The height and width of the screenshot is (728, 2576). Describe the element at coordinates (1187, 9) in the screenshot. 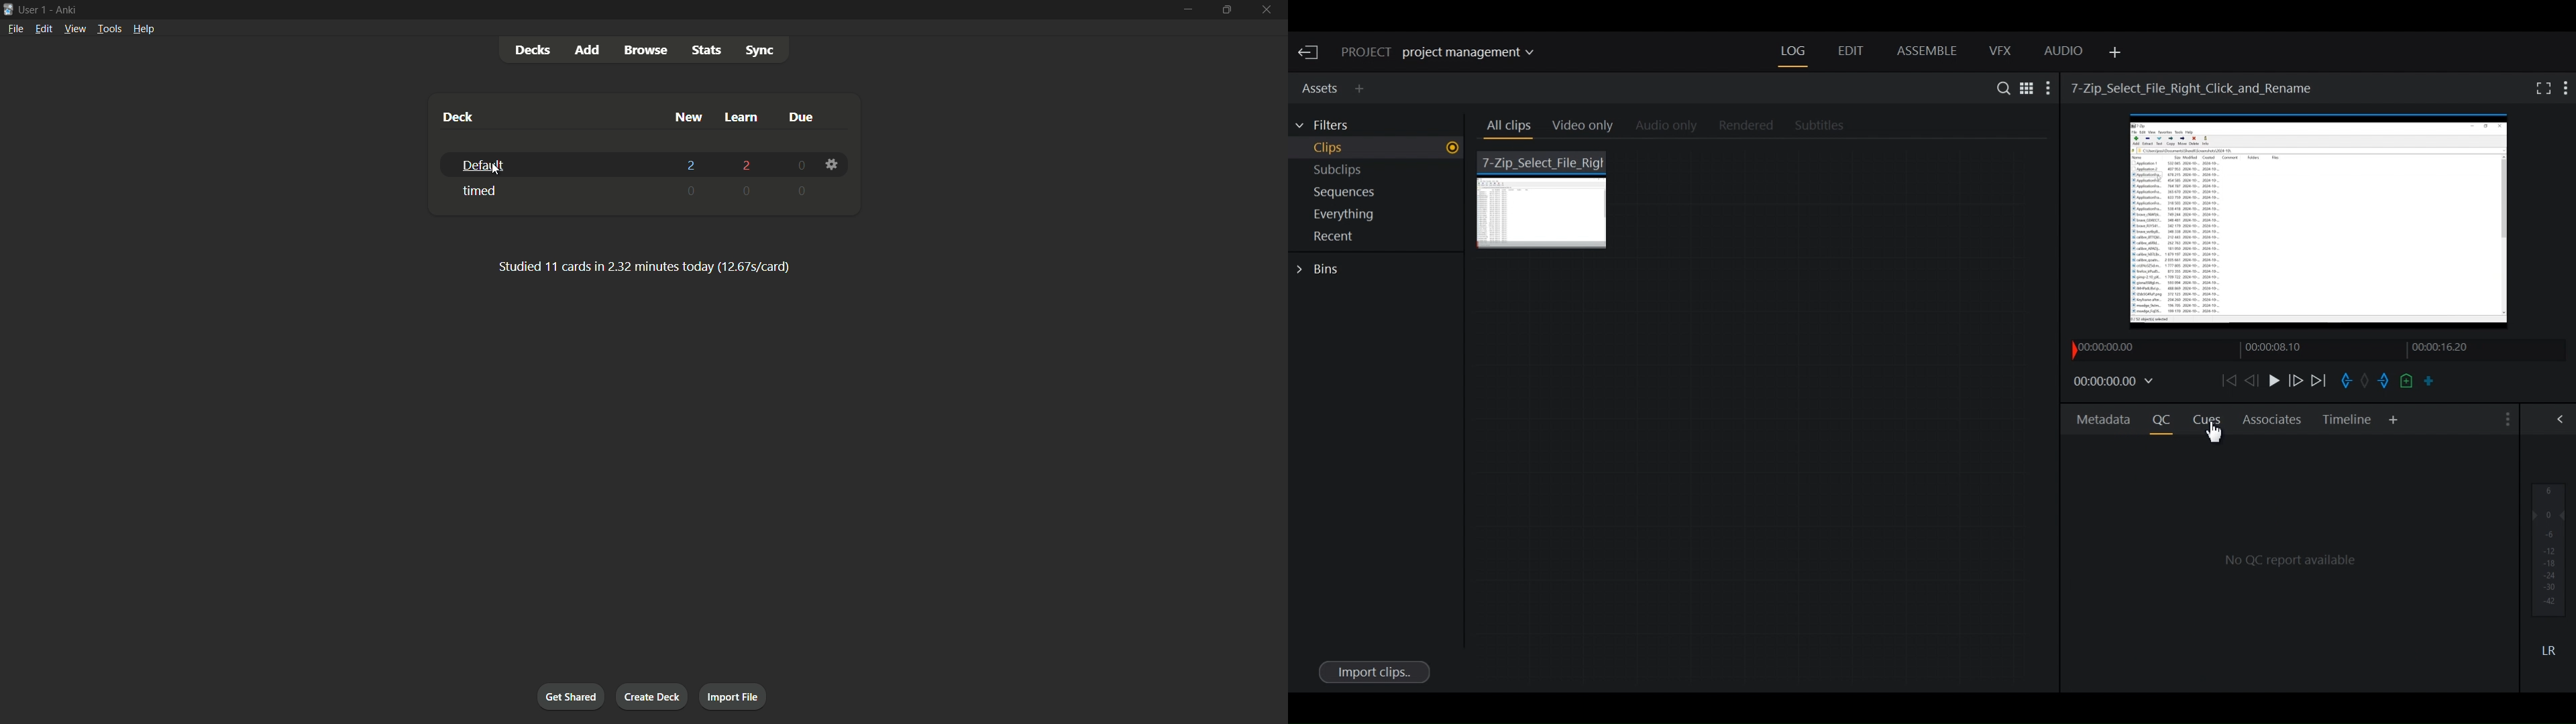

I see `minimize` at that location.